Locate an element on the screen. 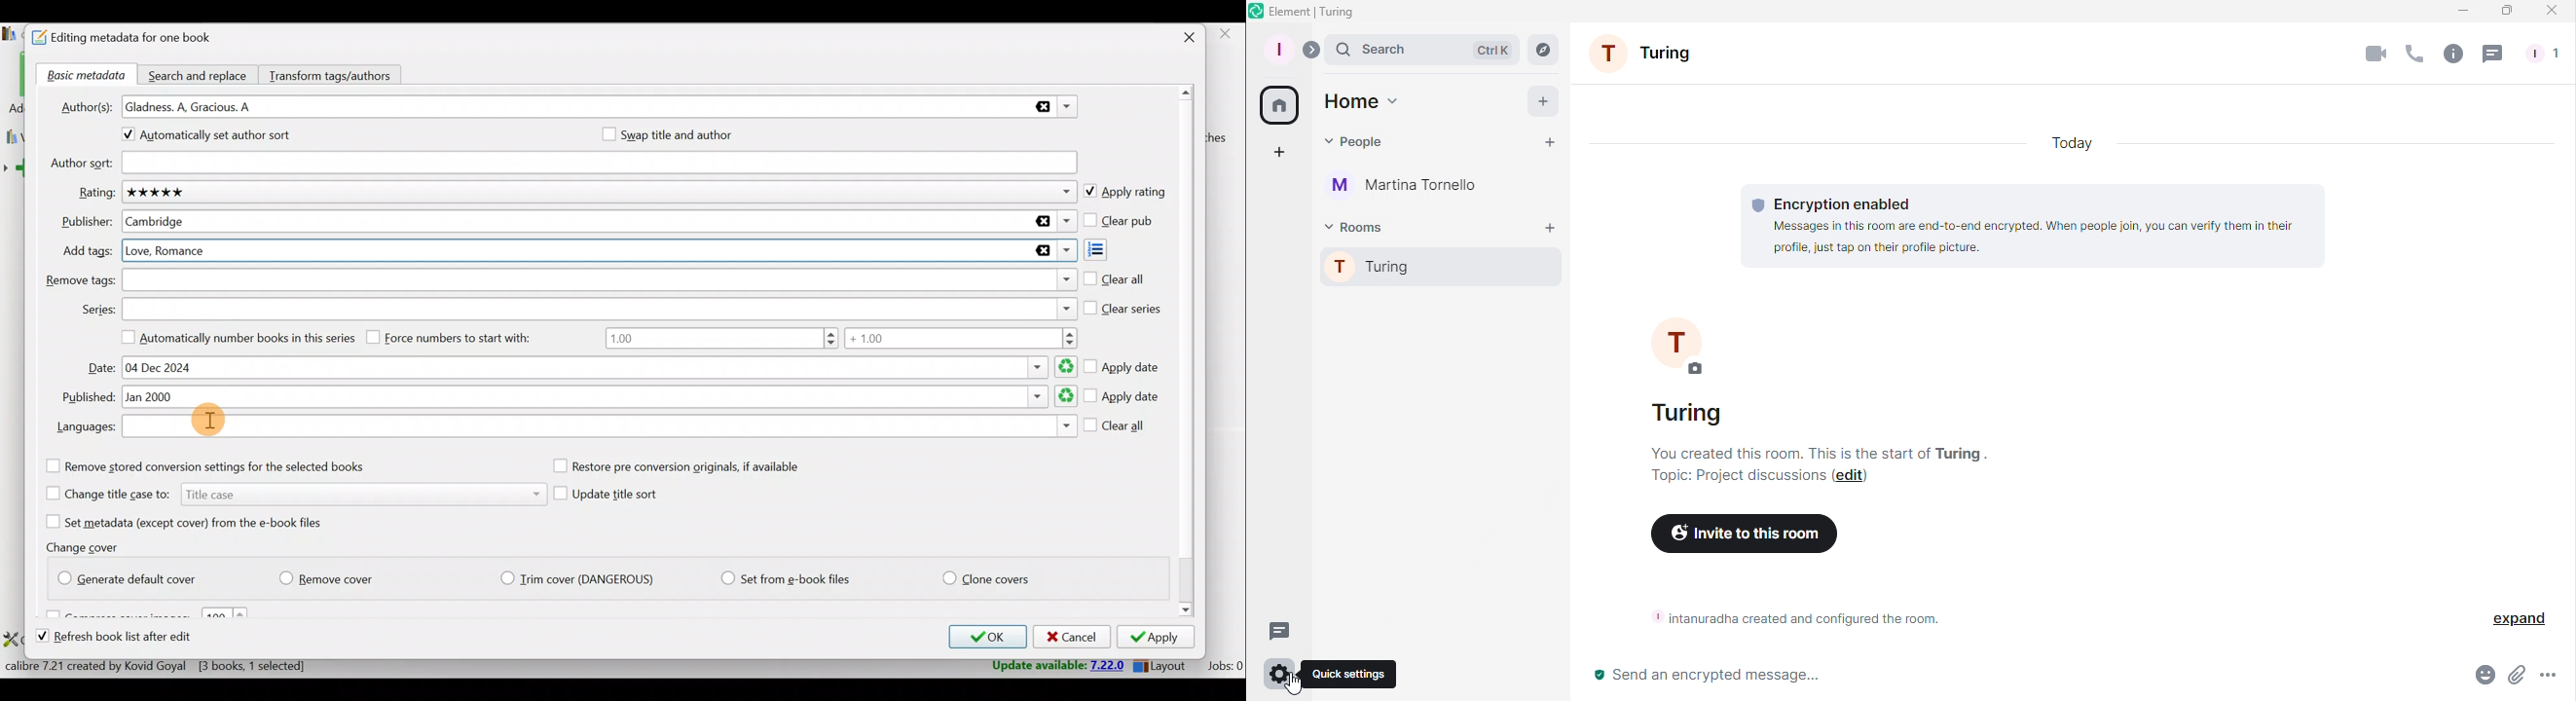  People is located at coordinates (2539, 55).